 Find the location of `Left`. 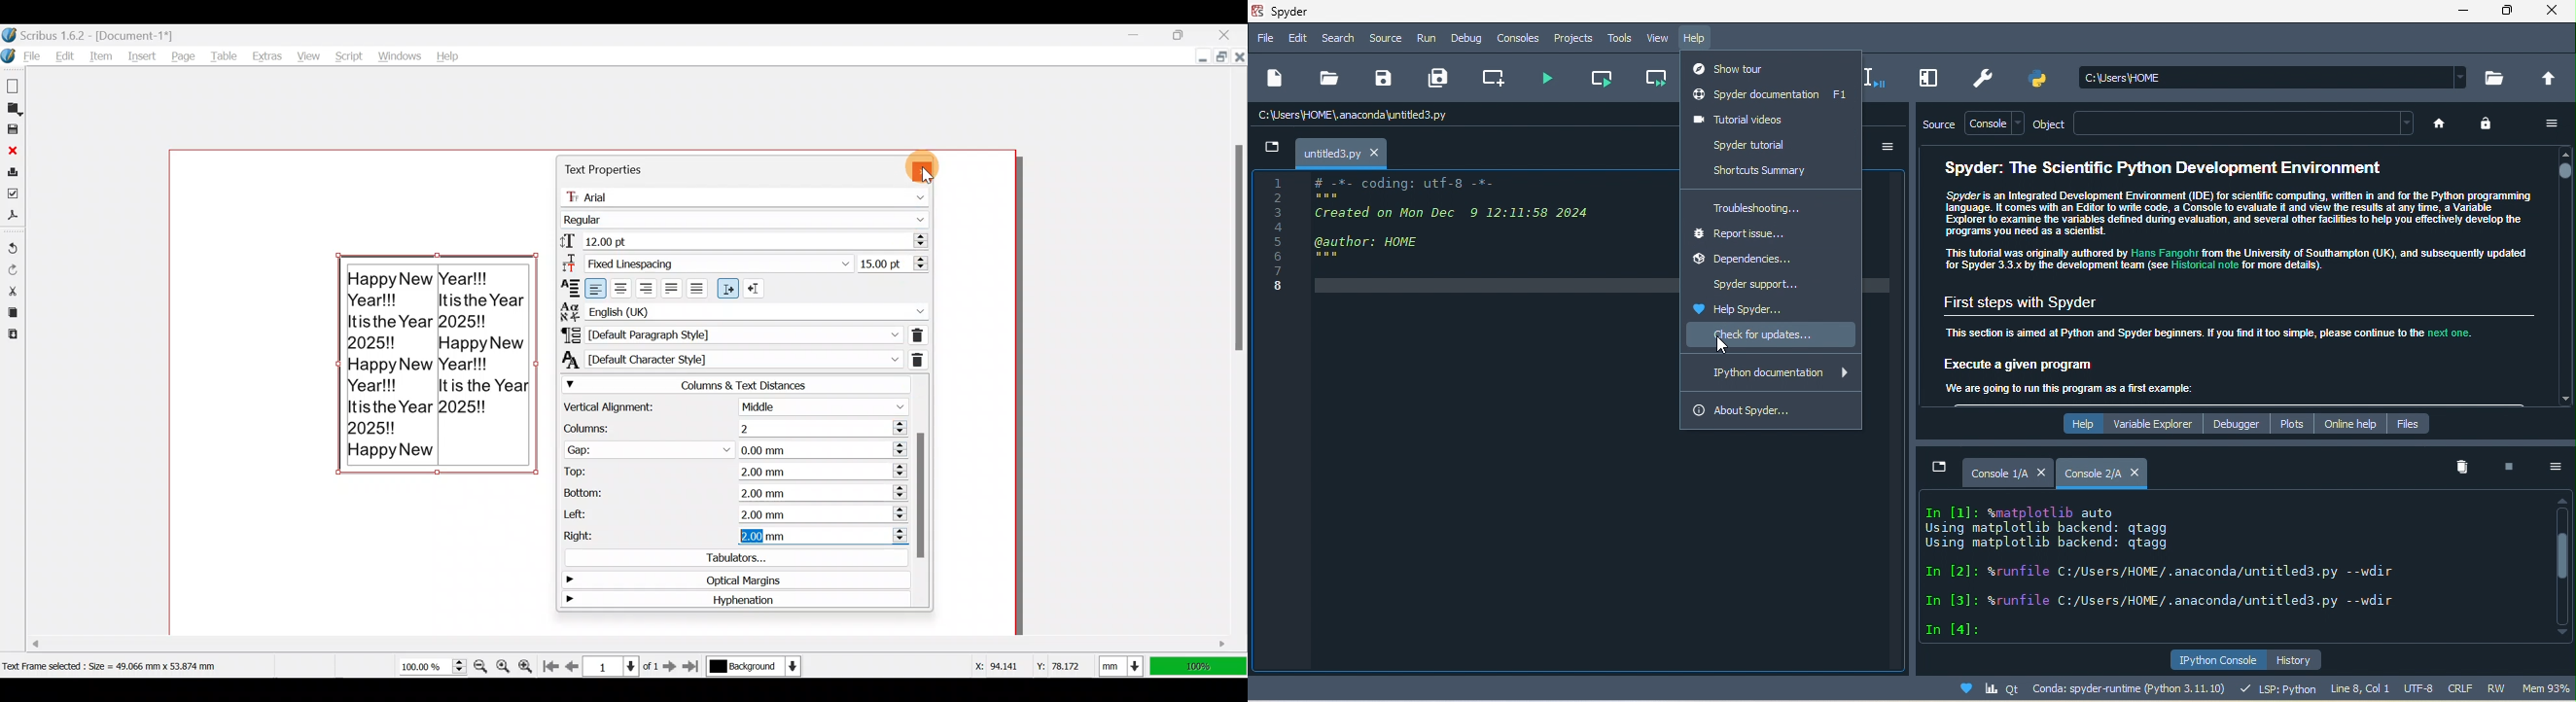

Left is located at coordinates (733, 514).